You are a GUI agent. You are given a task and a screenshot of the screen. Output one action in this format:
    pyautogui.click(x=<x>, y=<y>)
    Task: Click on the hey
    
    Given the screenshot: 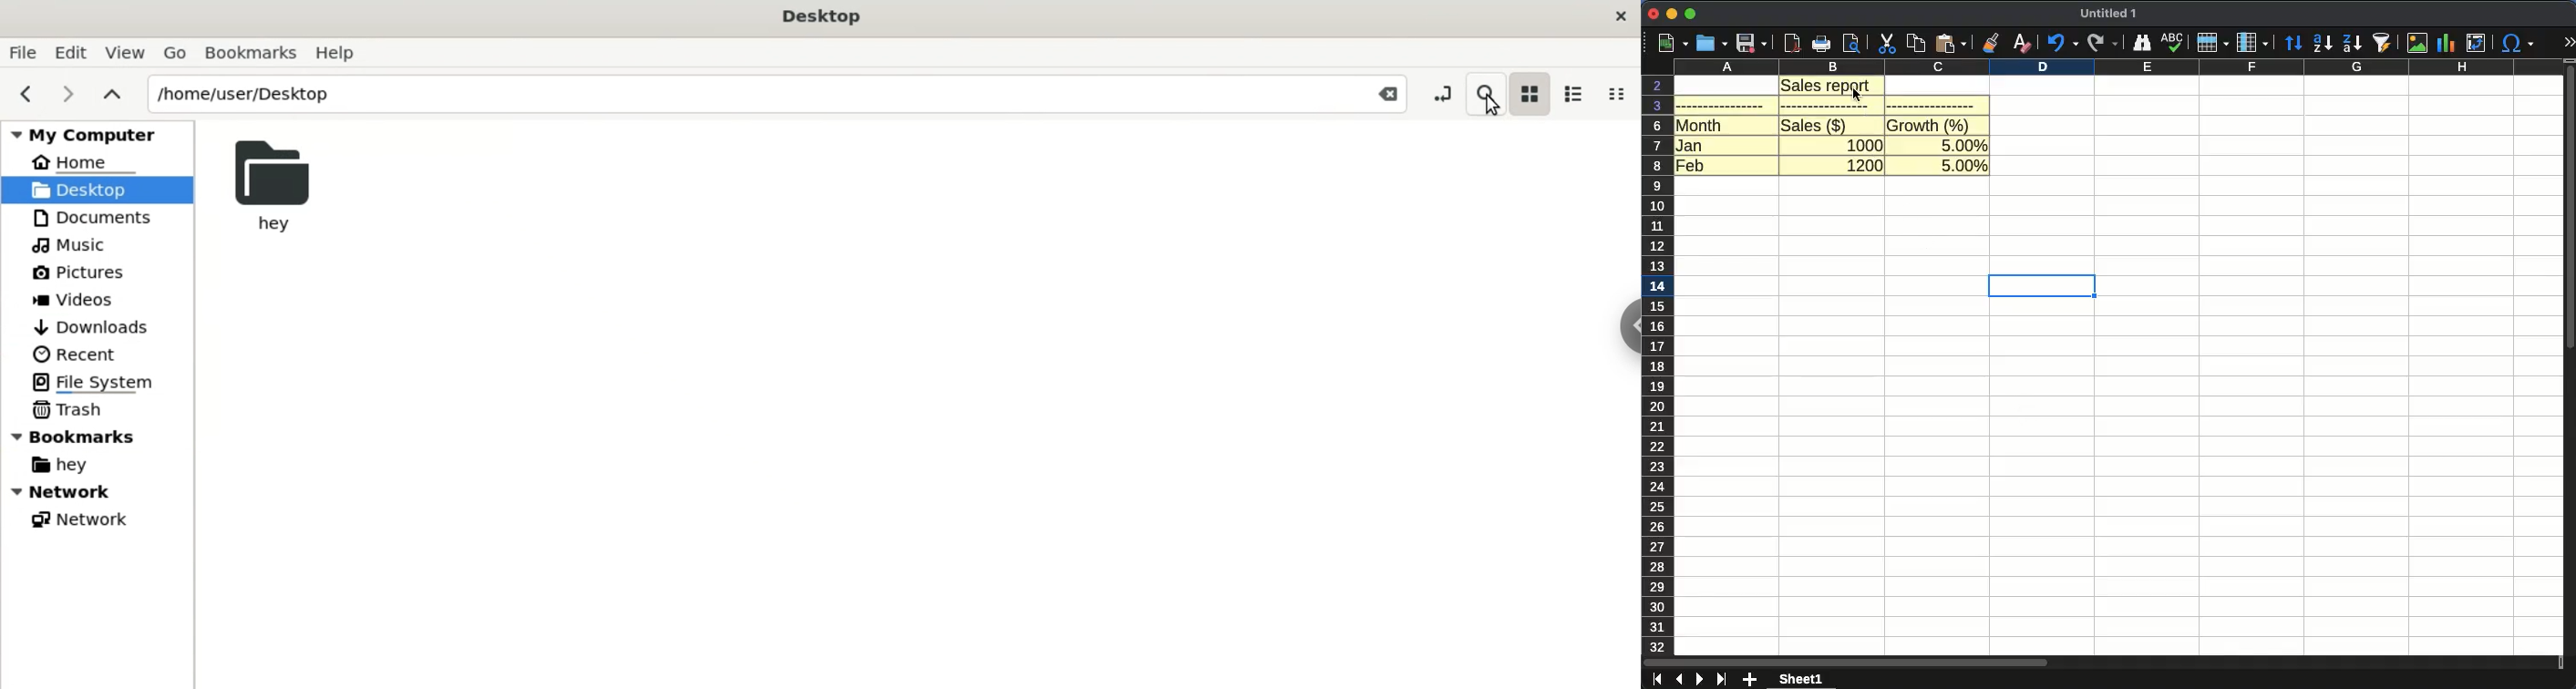 What is the action you would take?
    pyautogui.click(x=286, y=182)
    